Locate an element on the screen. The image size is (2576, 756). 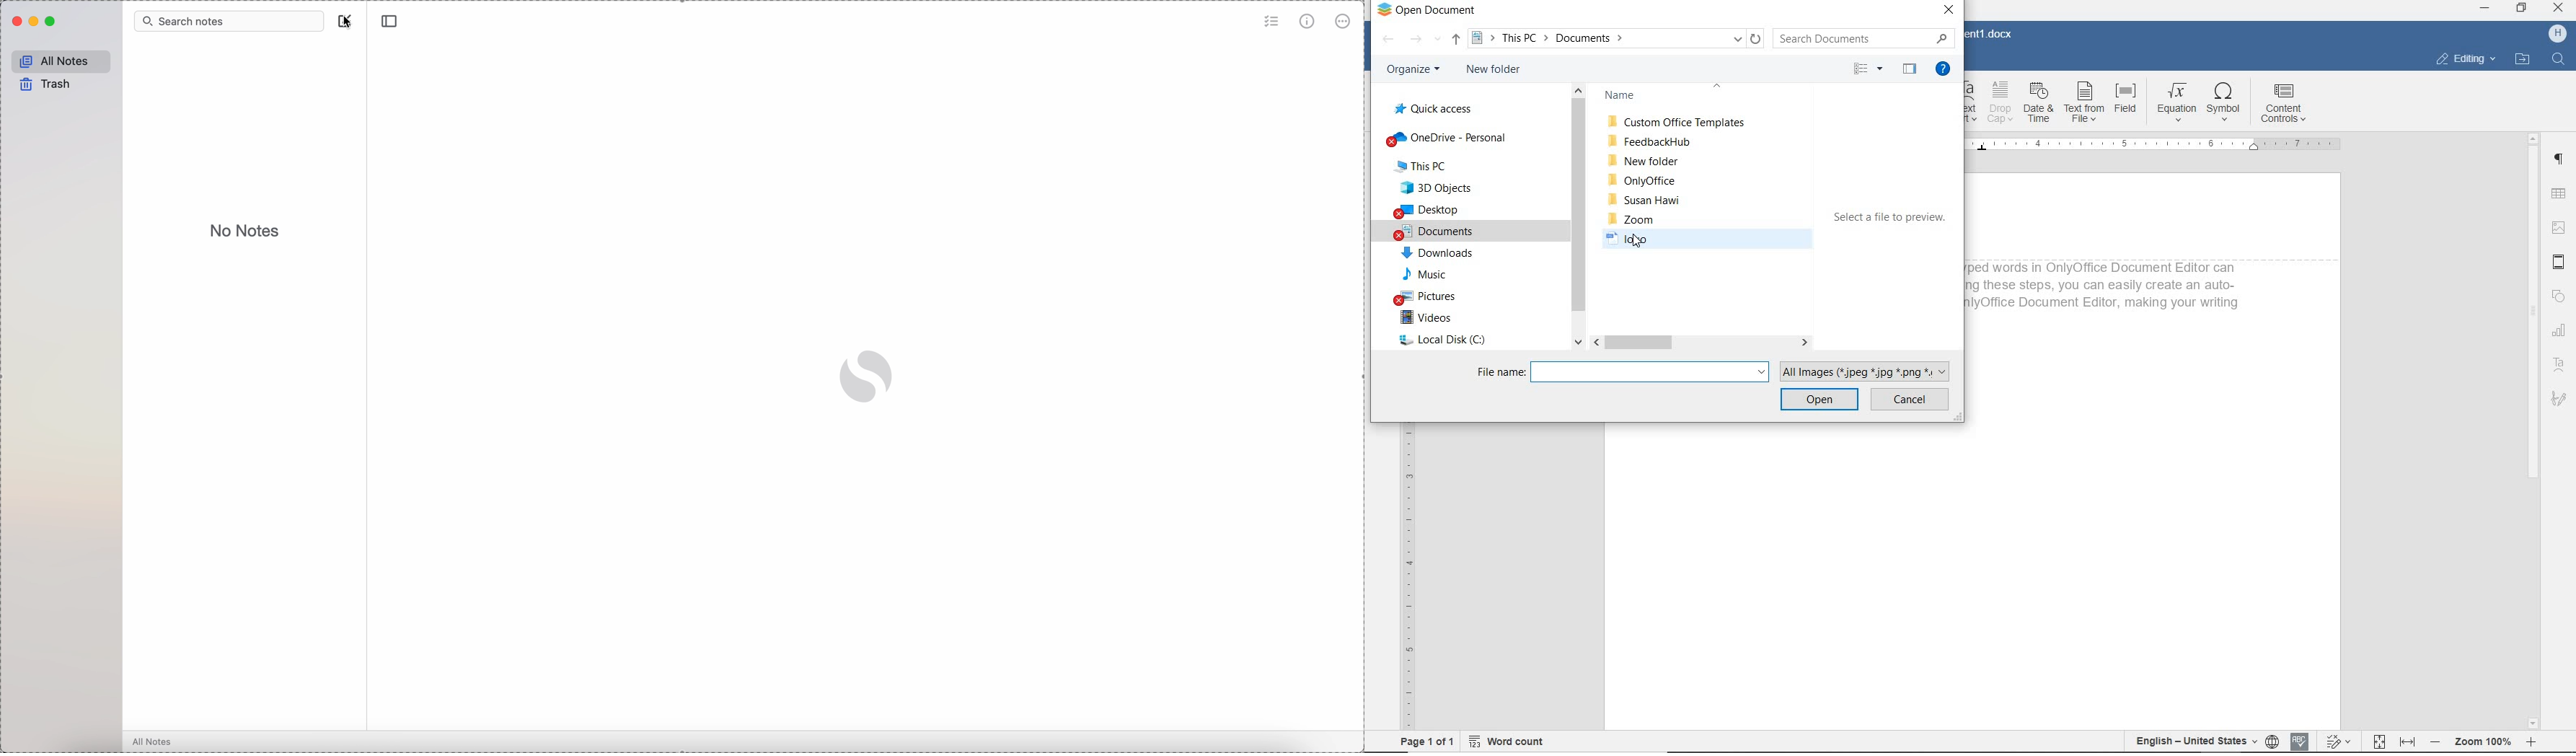
close Simplenote is located at coordinates (15, 21).